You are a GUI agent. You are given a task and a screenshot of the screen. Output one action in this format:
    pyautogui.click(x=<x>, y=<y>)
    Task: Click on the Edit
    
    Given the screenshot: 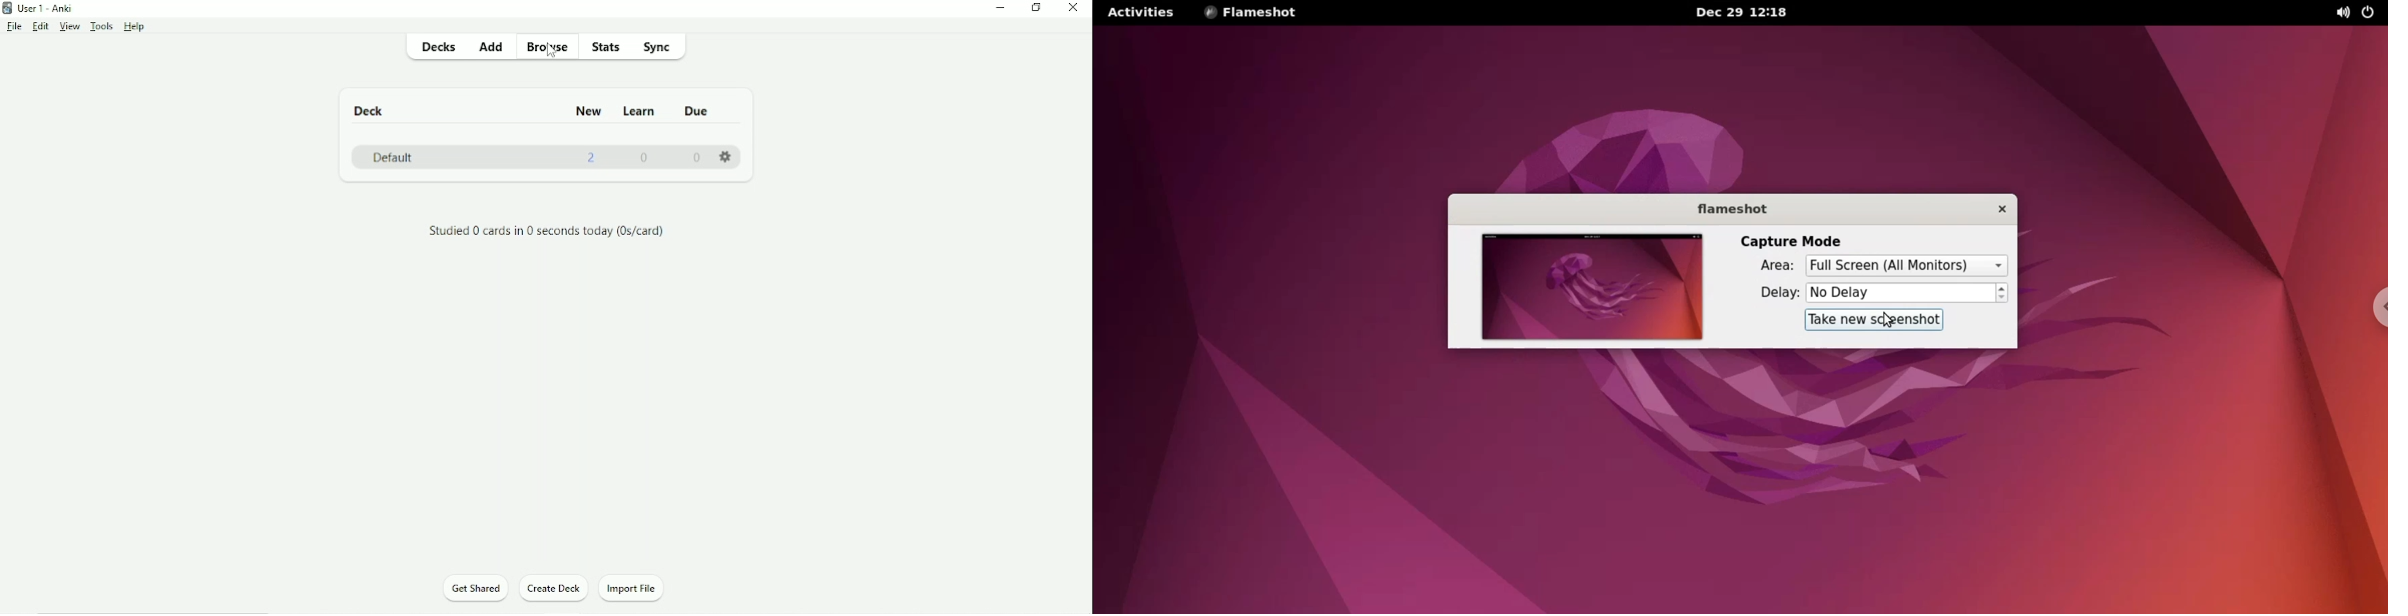 What is the action you would take?
    pyautogui.click(x=40, y=26)
    